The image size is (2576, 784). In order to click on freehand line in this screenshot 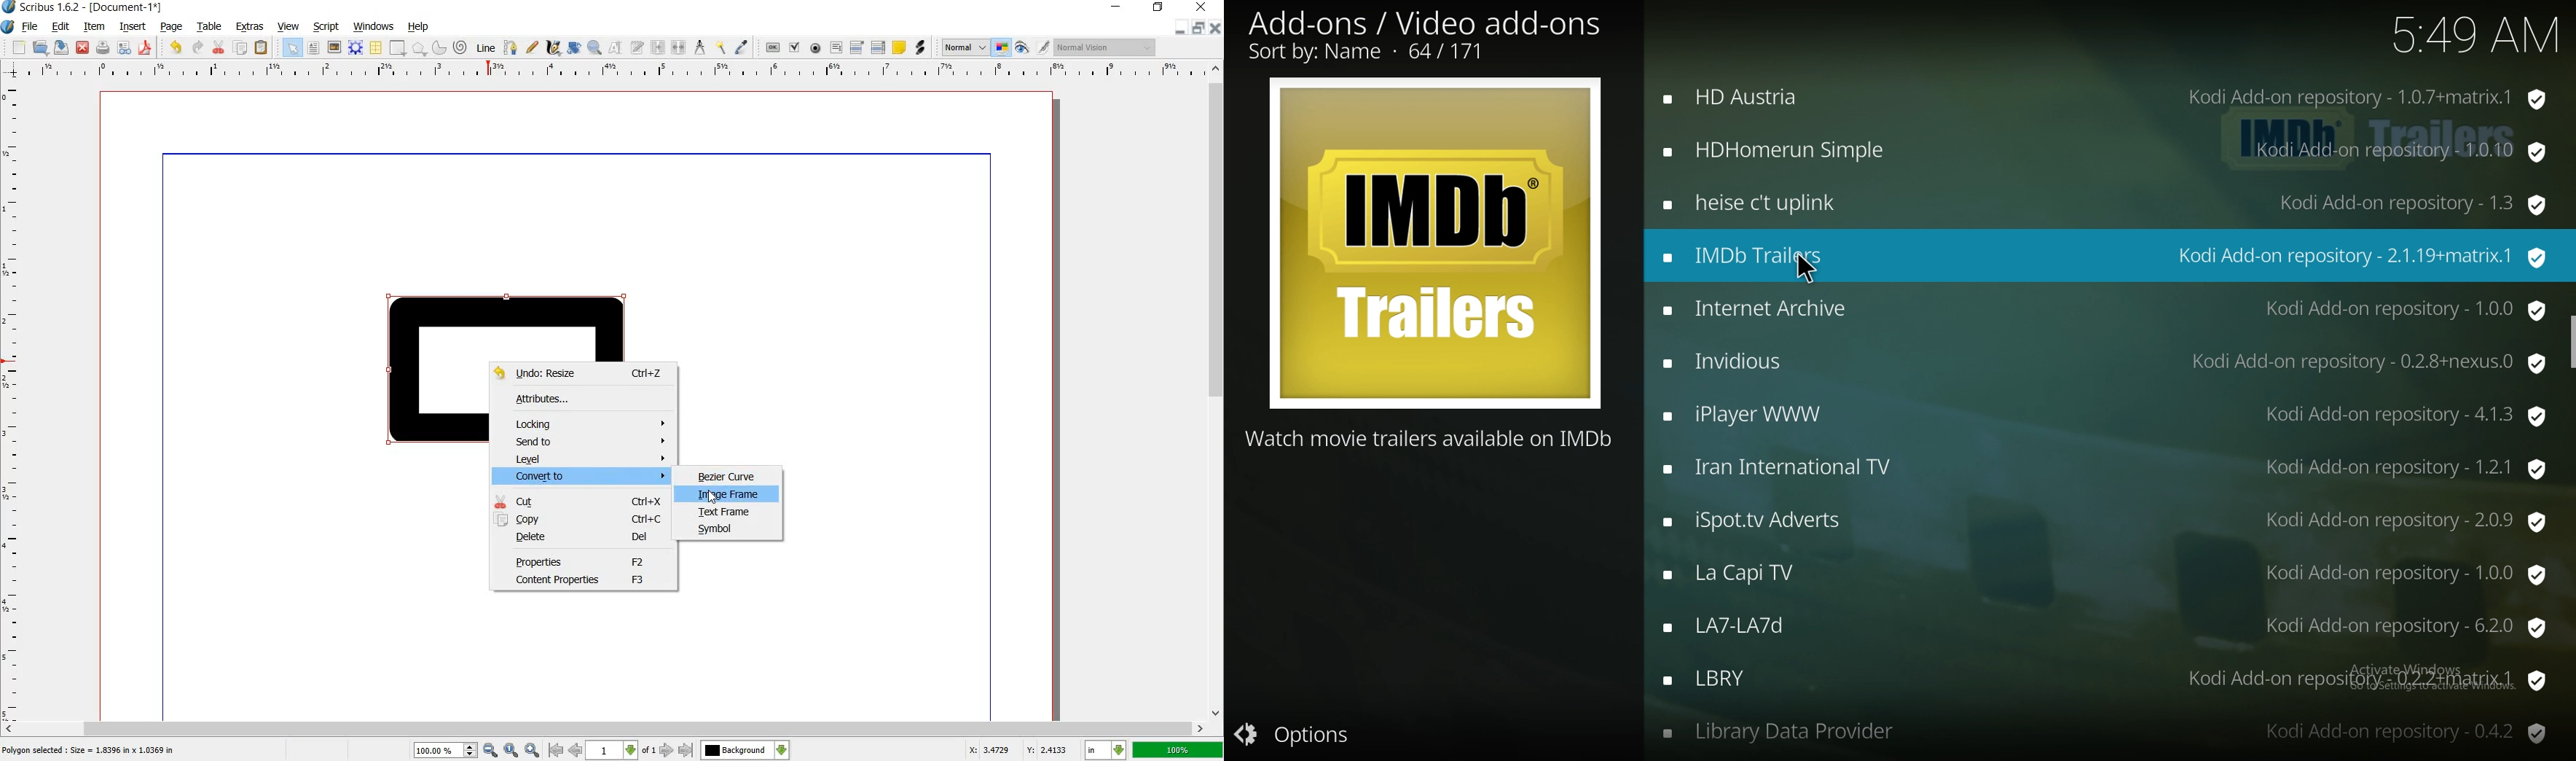, I will do `click(533, 48)`.